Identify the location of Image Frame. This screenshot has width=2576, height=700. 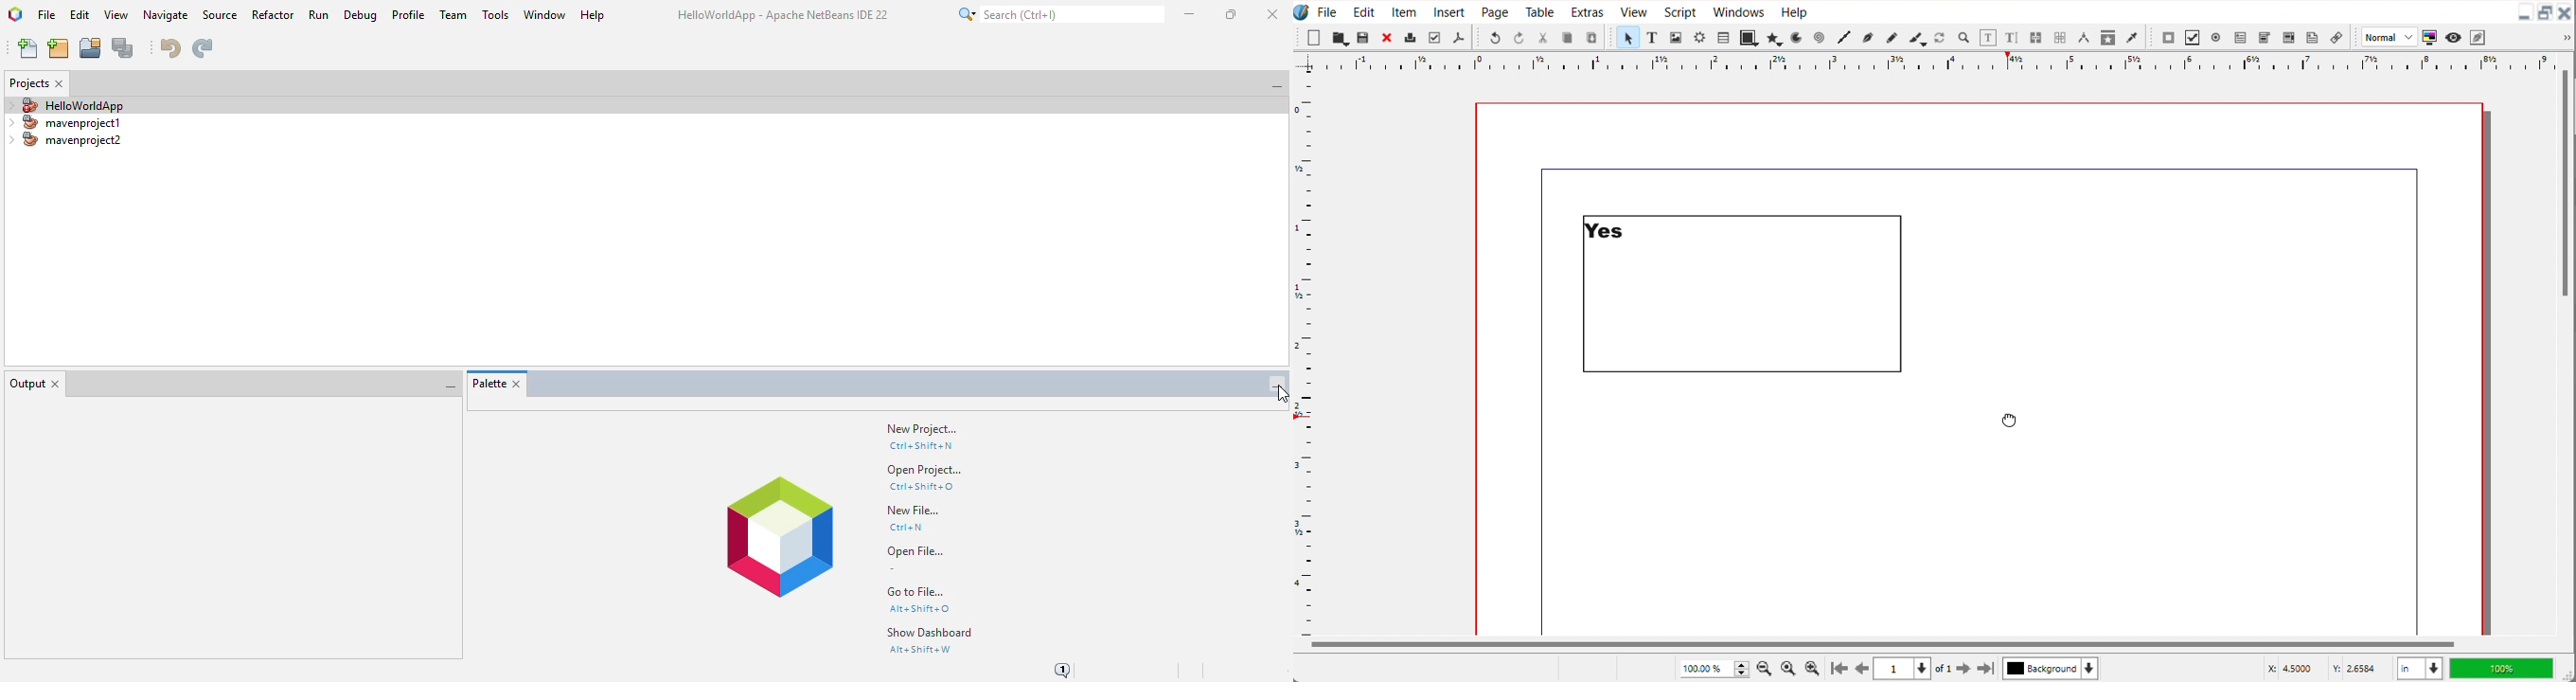
(1676, 37).